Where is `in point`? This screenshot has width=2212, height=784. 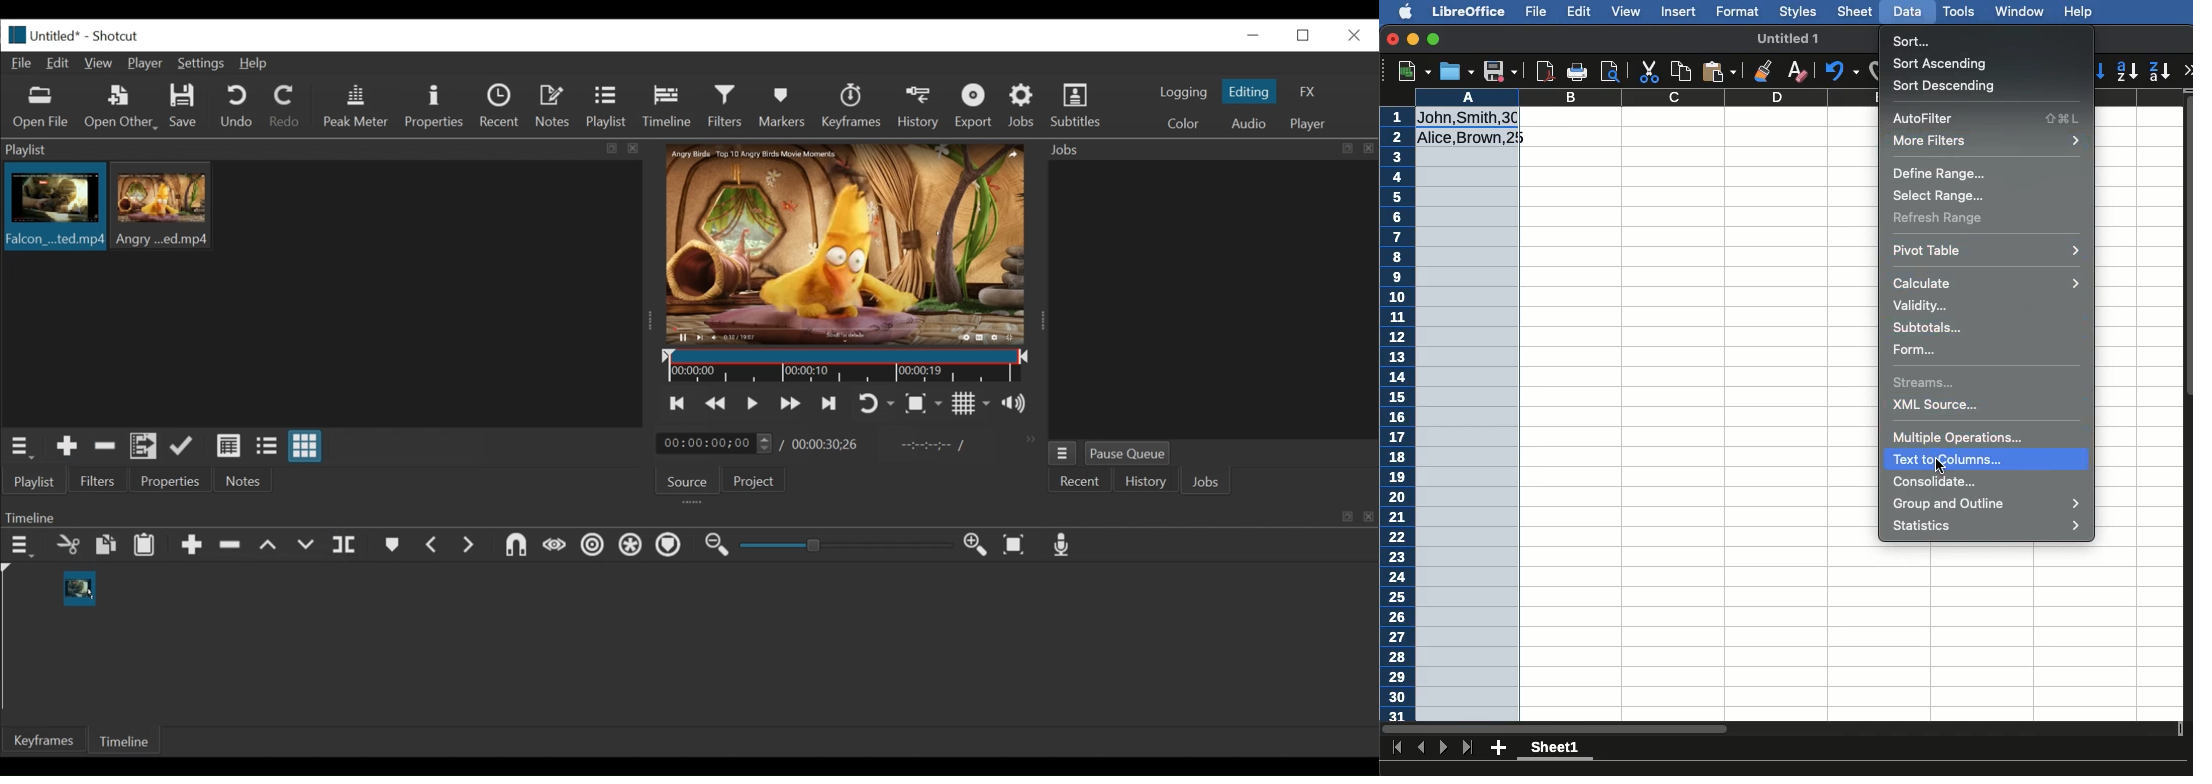 in point is located at coordinates (930, 447).